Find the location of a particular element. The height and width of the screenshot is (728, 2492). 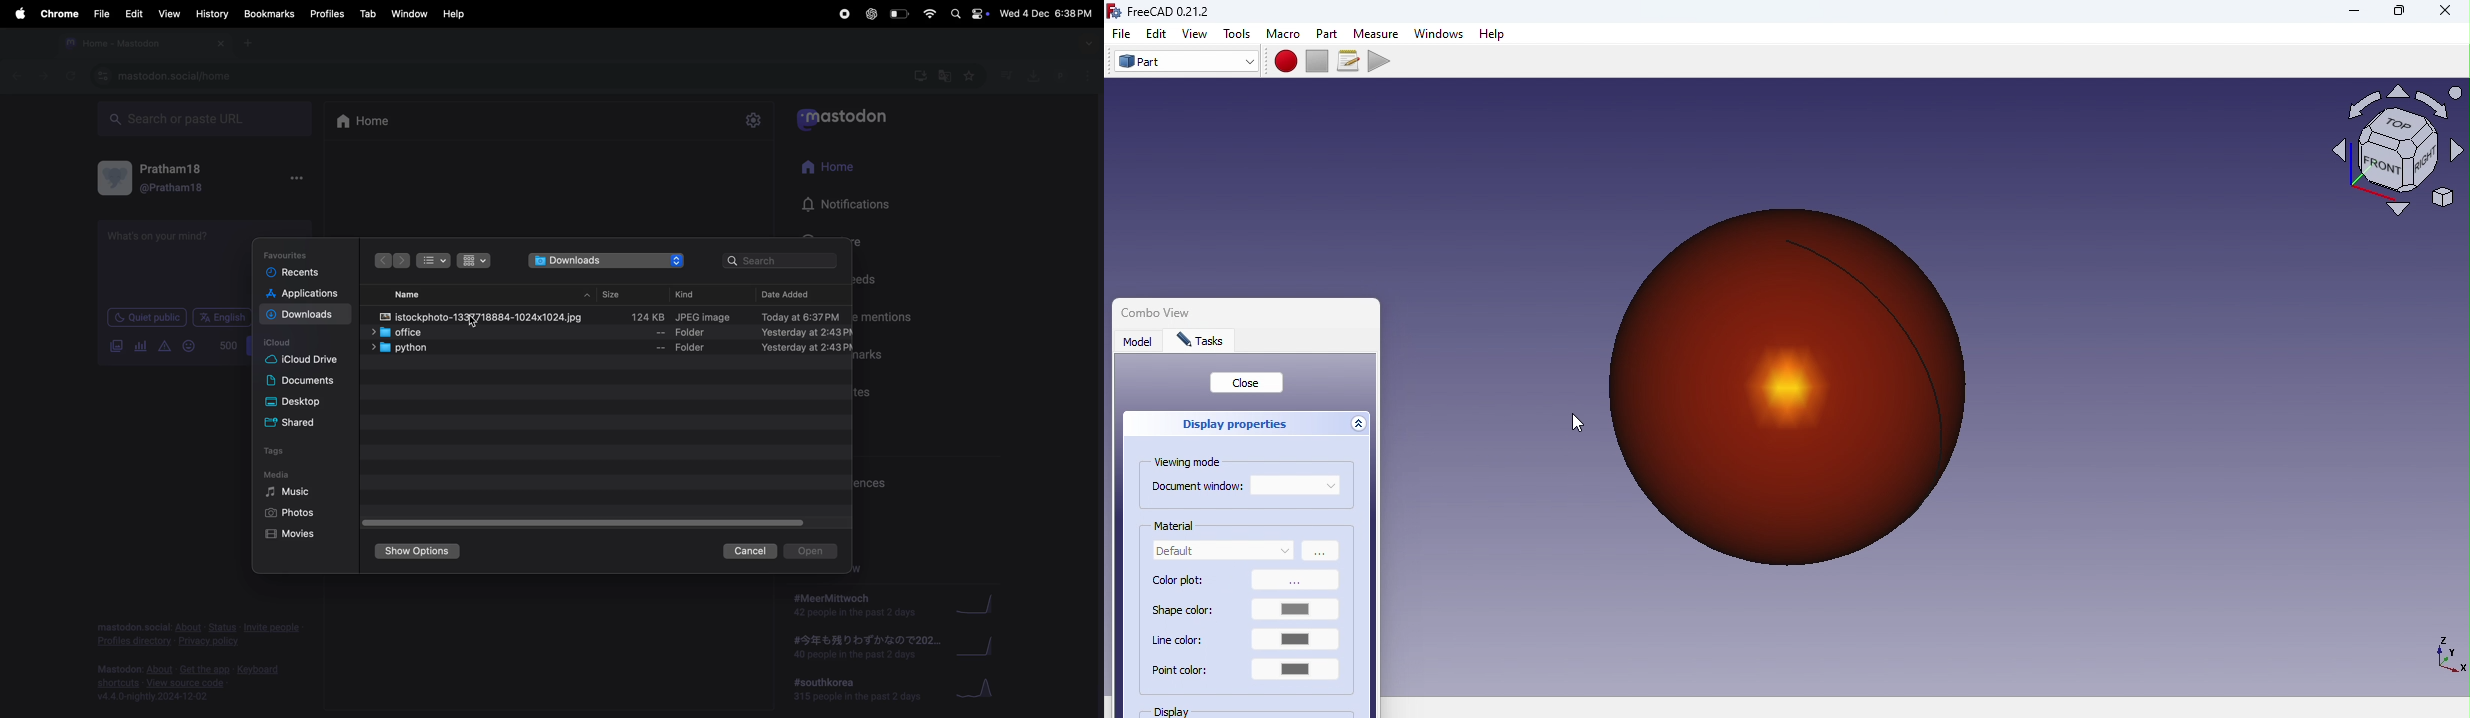

userprofile is located at coordinates (1076, 76).